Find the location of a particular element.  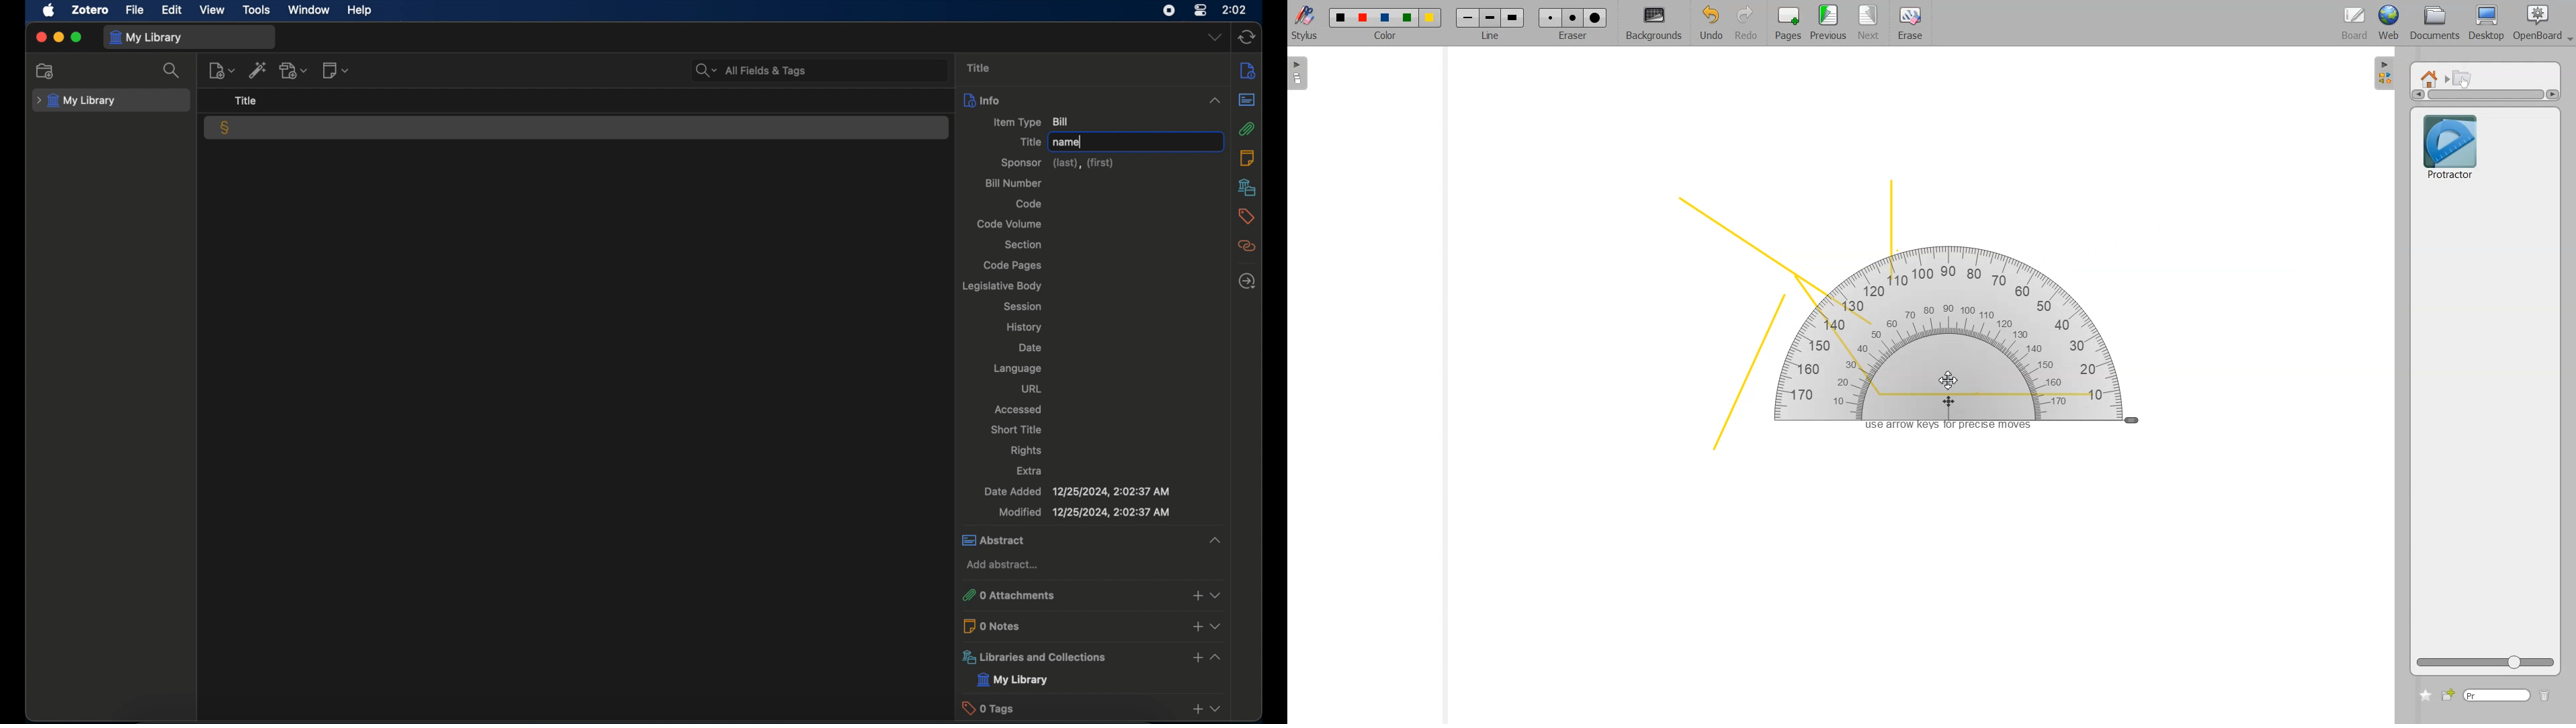

attachments is located at coordinates (1247, 129).